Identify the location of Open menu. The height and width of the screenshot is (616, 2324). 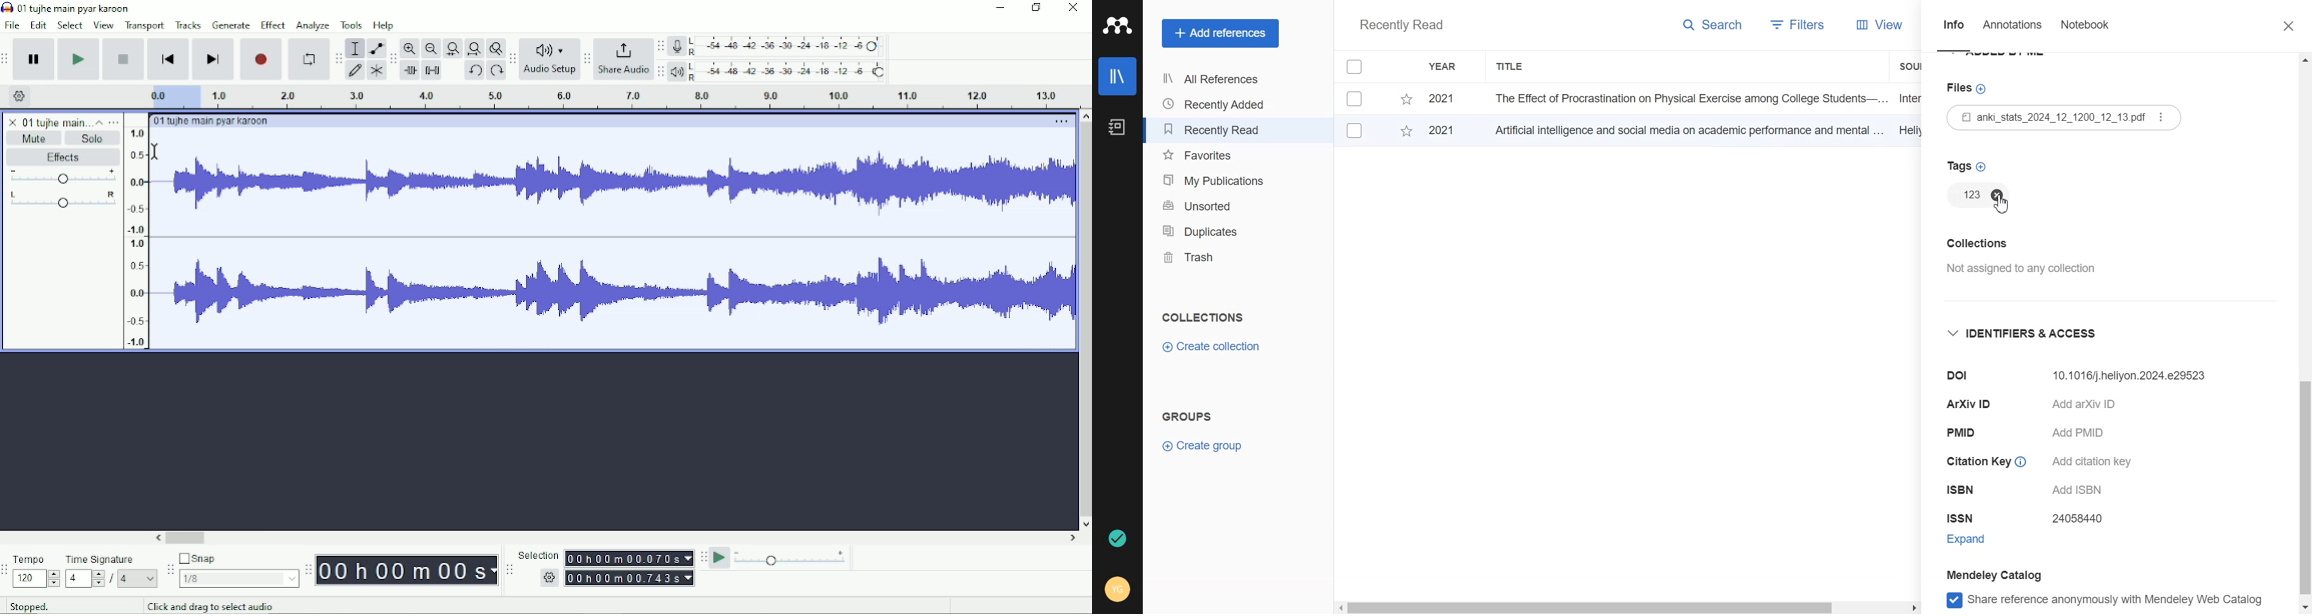
(114, 122).